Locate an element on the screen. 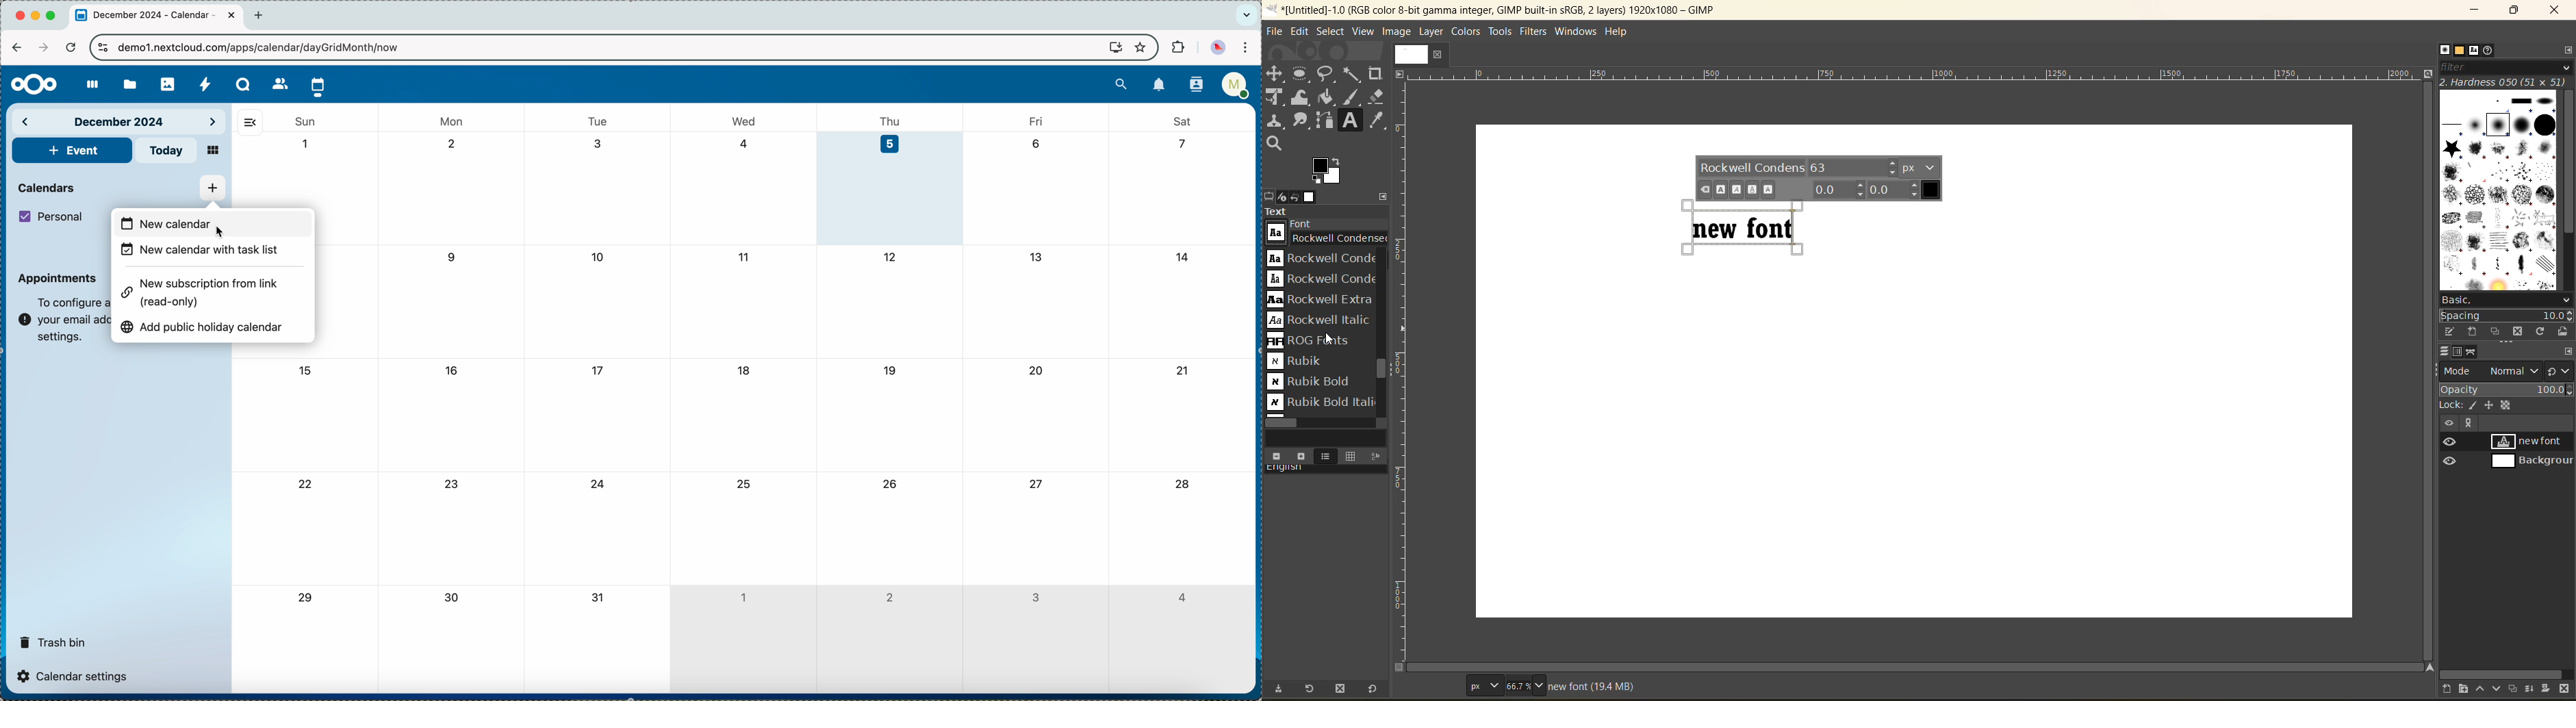  lower this layer is located at coordinates (2501, 687).